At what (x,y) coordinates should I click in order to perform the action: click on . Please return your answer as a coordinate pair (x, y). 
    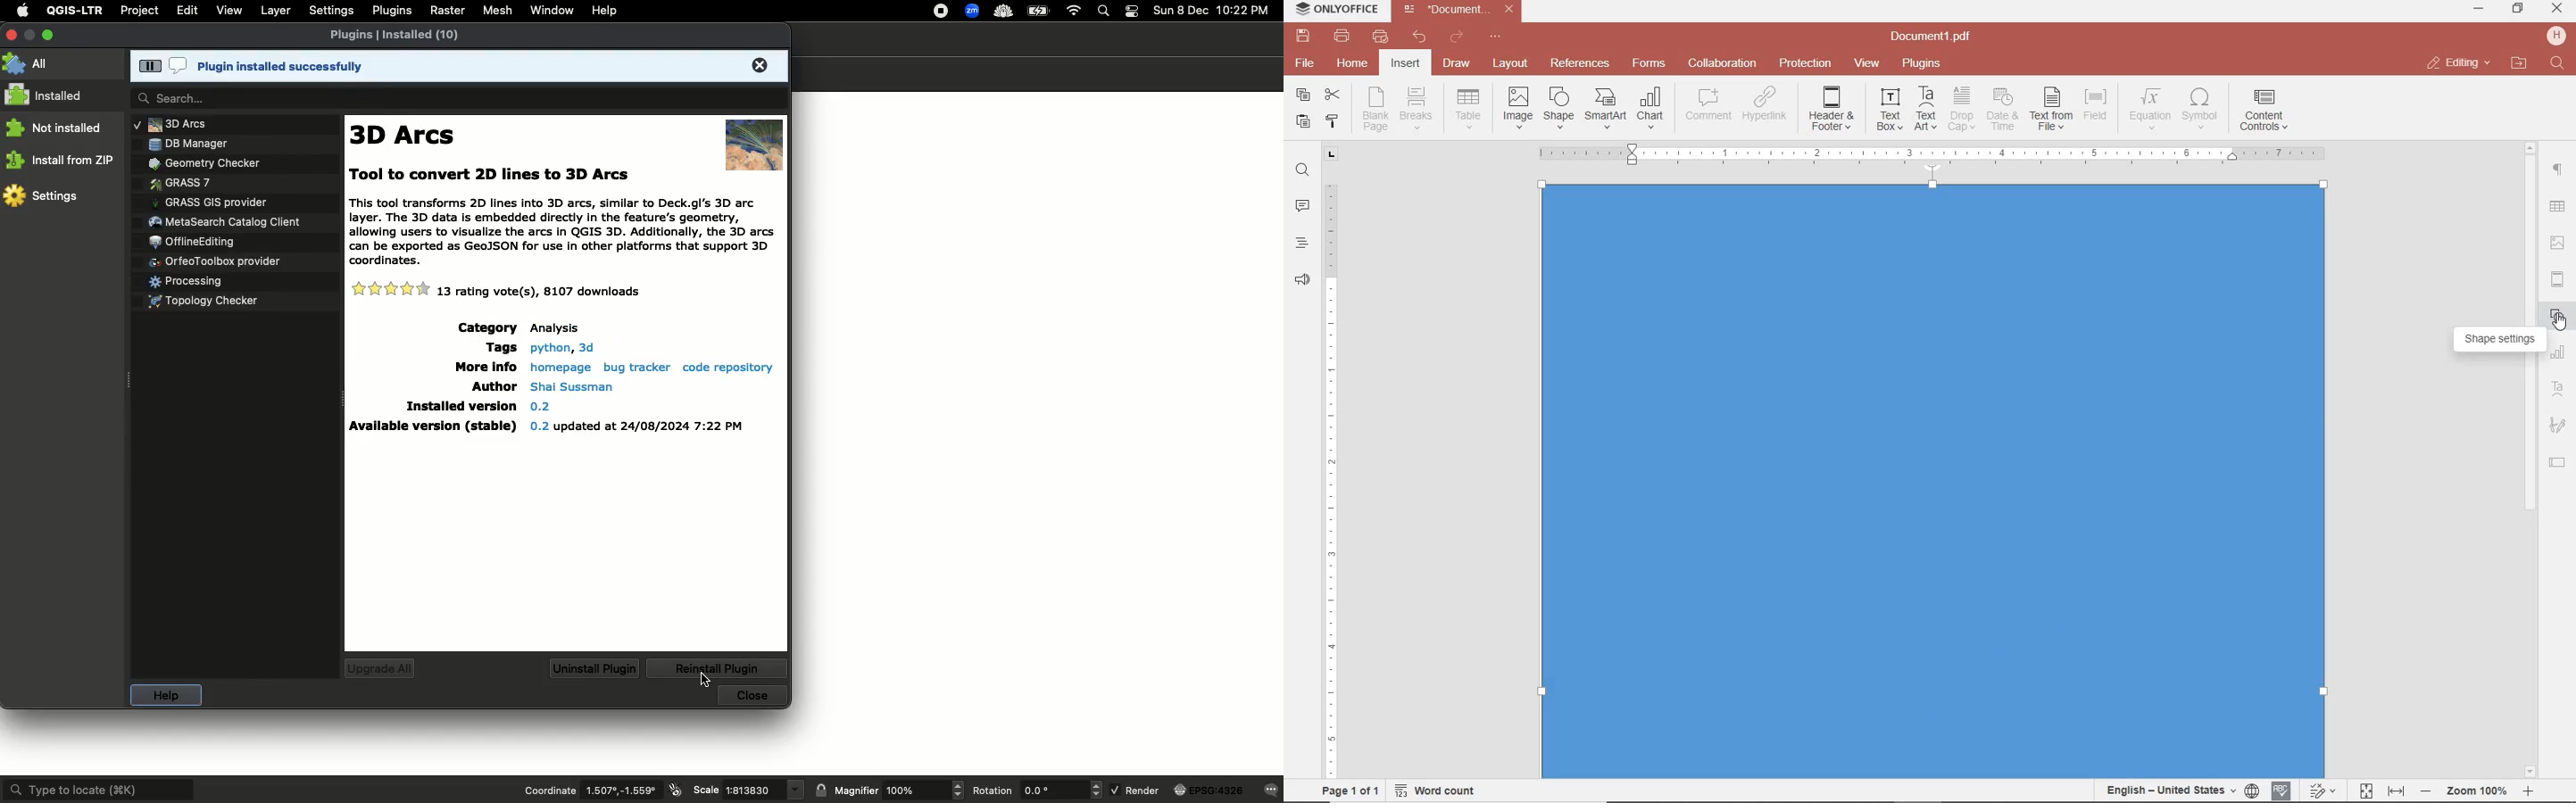
    Looking at the image, I should click on (1932, 238).